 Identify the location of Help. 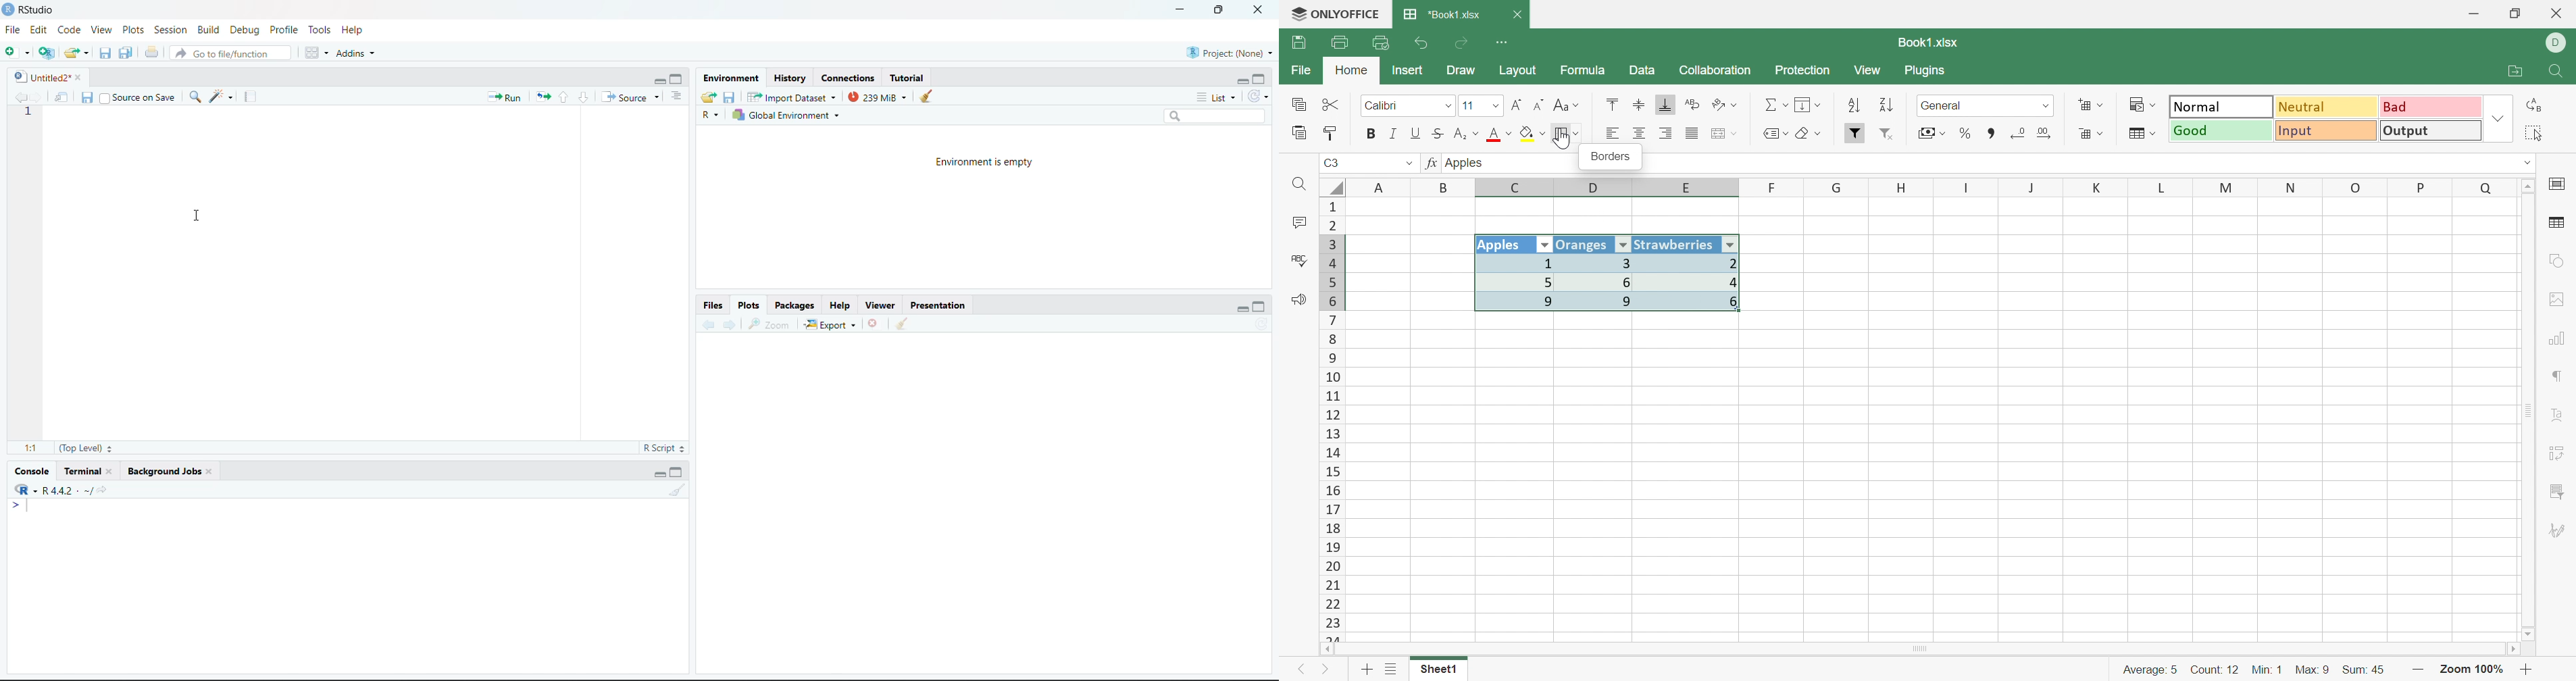
(842, 305).